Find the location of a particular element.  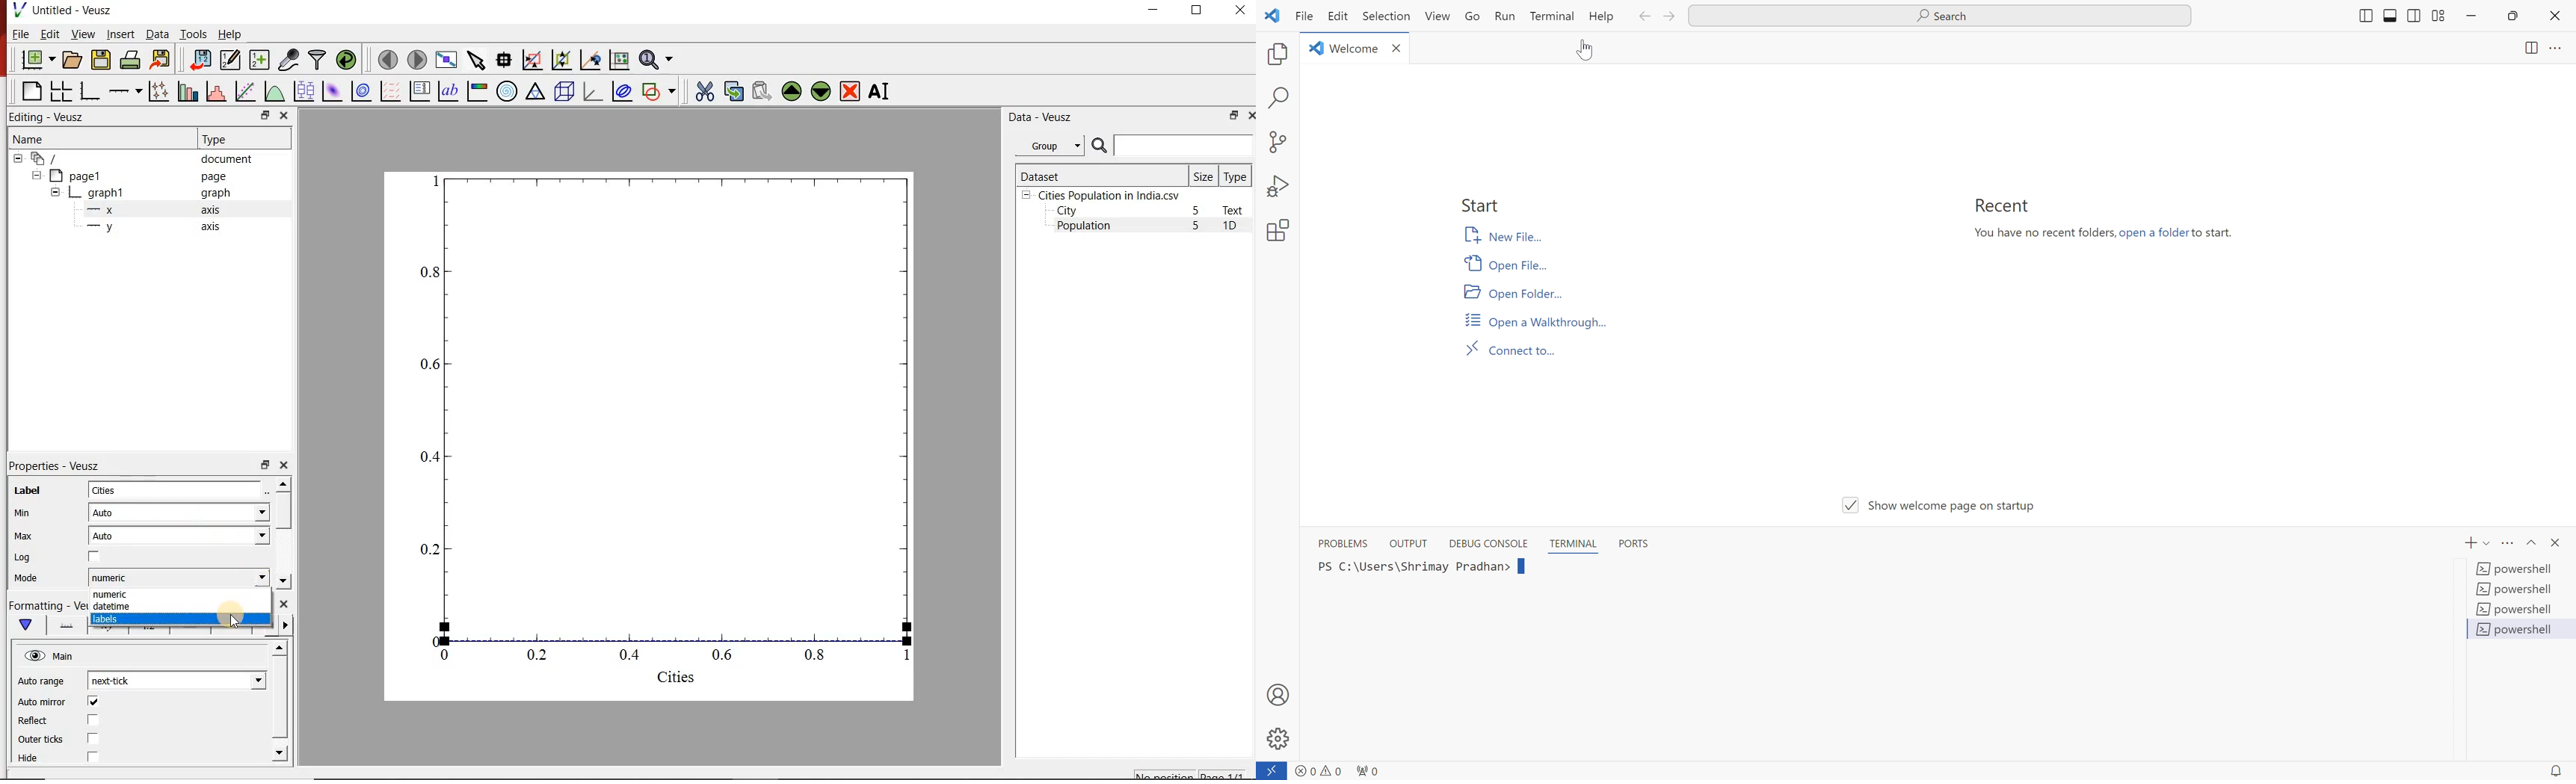

print the document is located at coordinates (129, 61).